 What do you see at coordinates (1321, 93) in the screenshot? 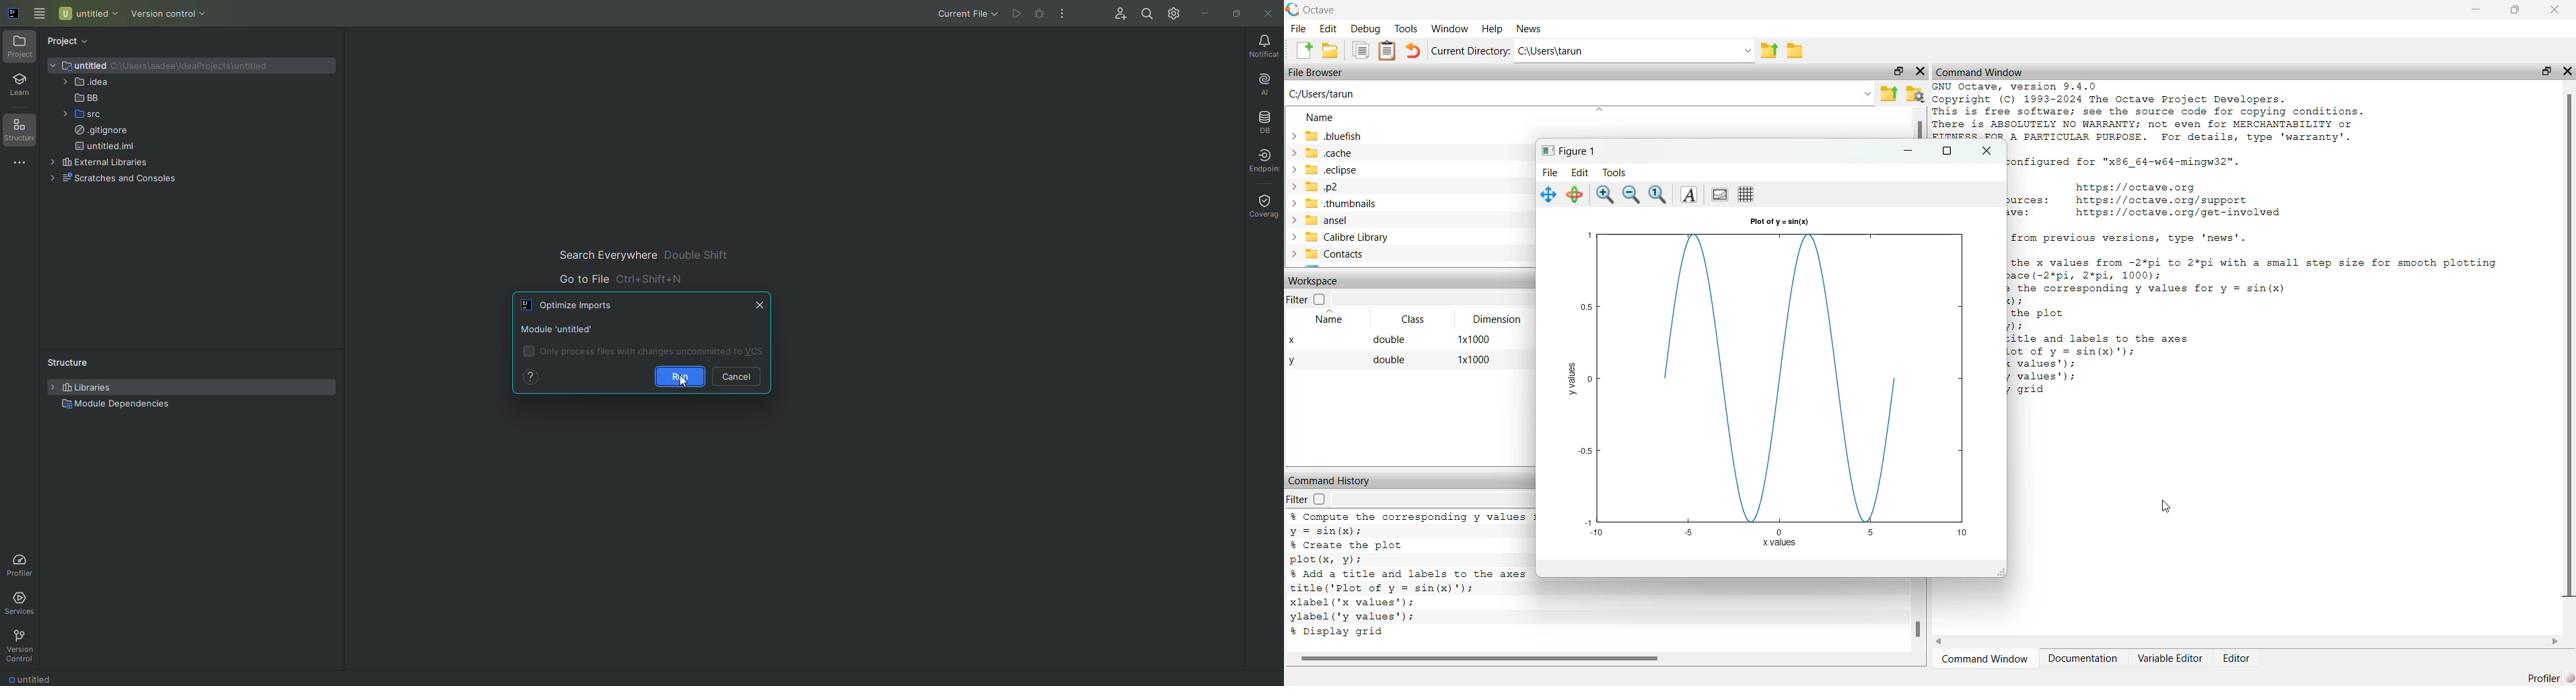
I see `C:/Users/tarun` at bounding box center [1321, 93].